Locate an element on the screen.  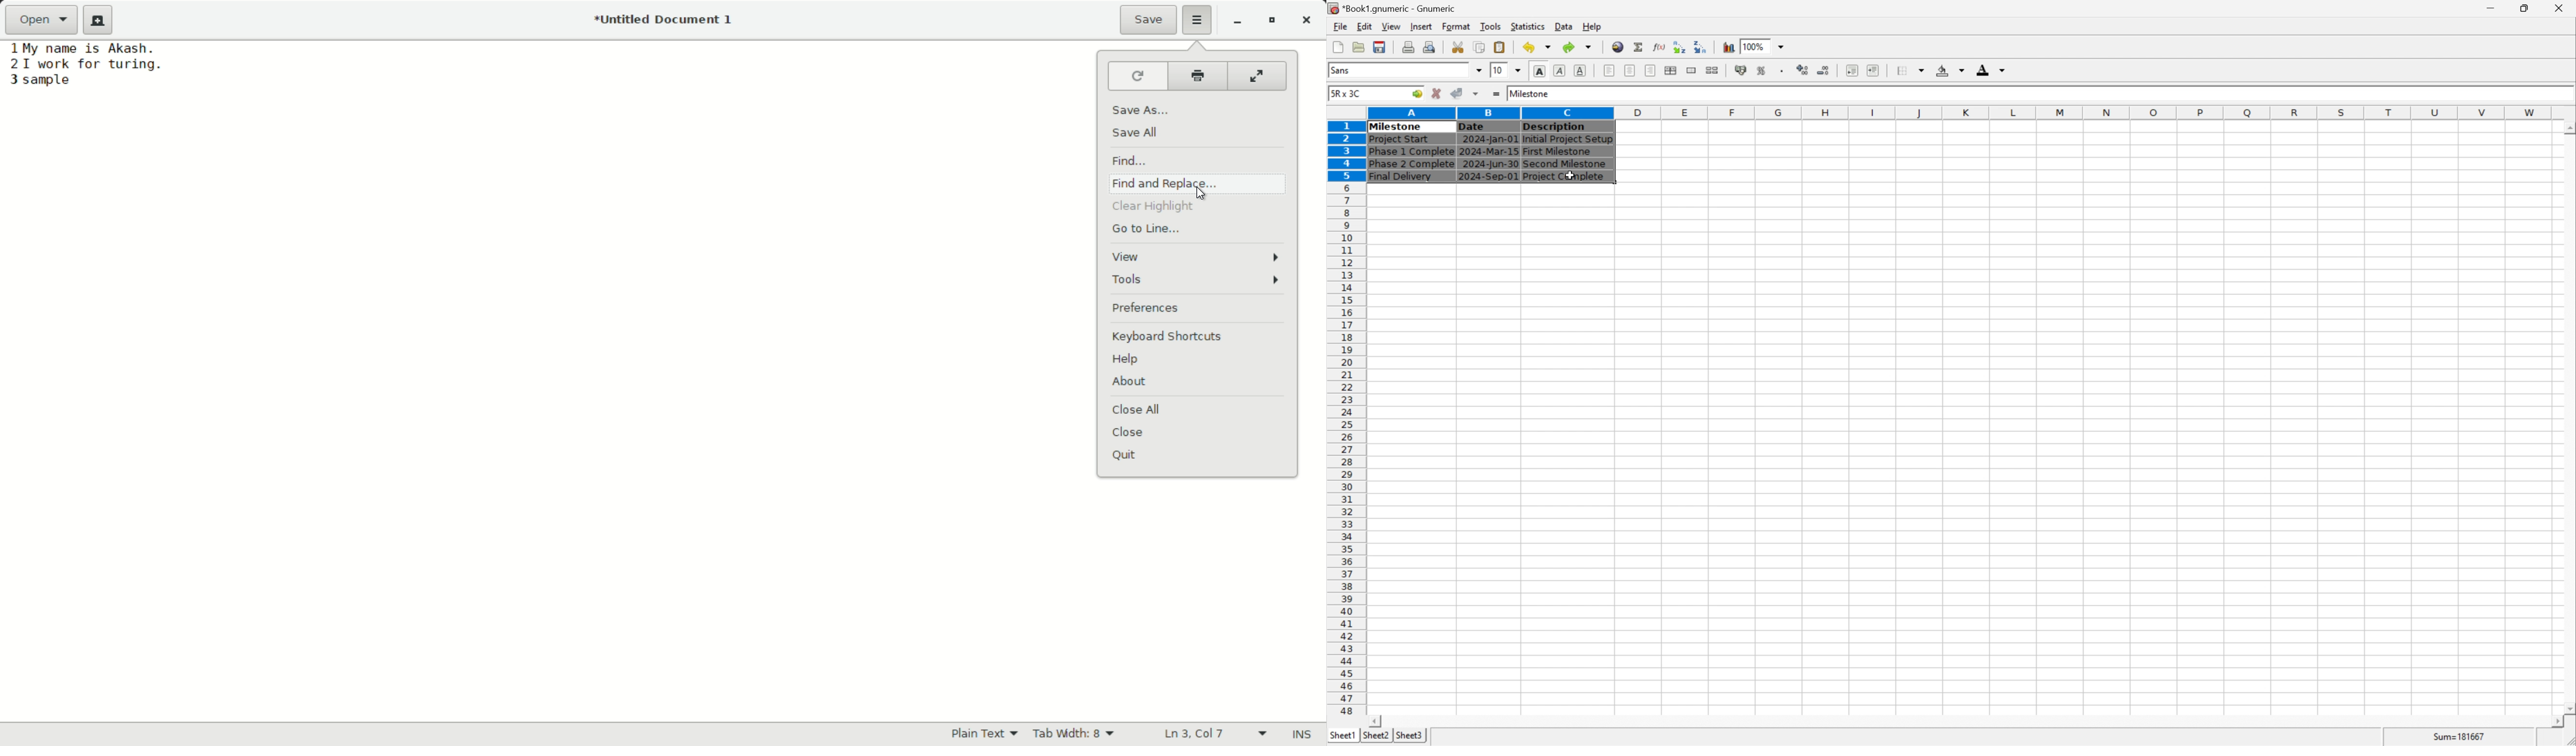
bold is located at coordinates (1539, 71).